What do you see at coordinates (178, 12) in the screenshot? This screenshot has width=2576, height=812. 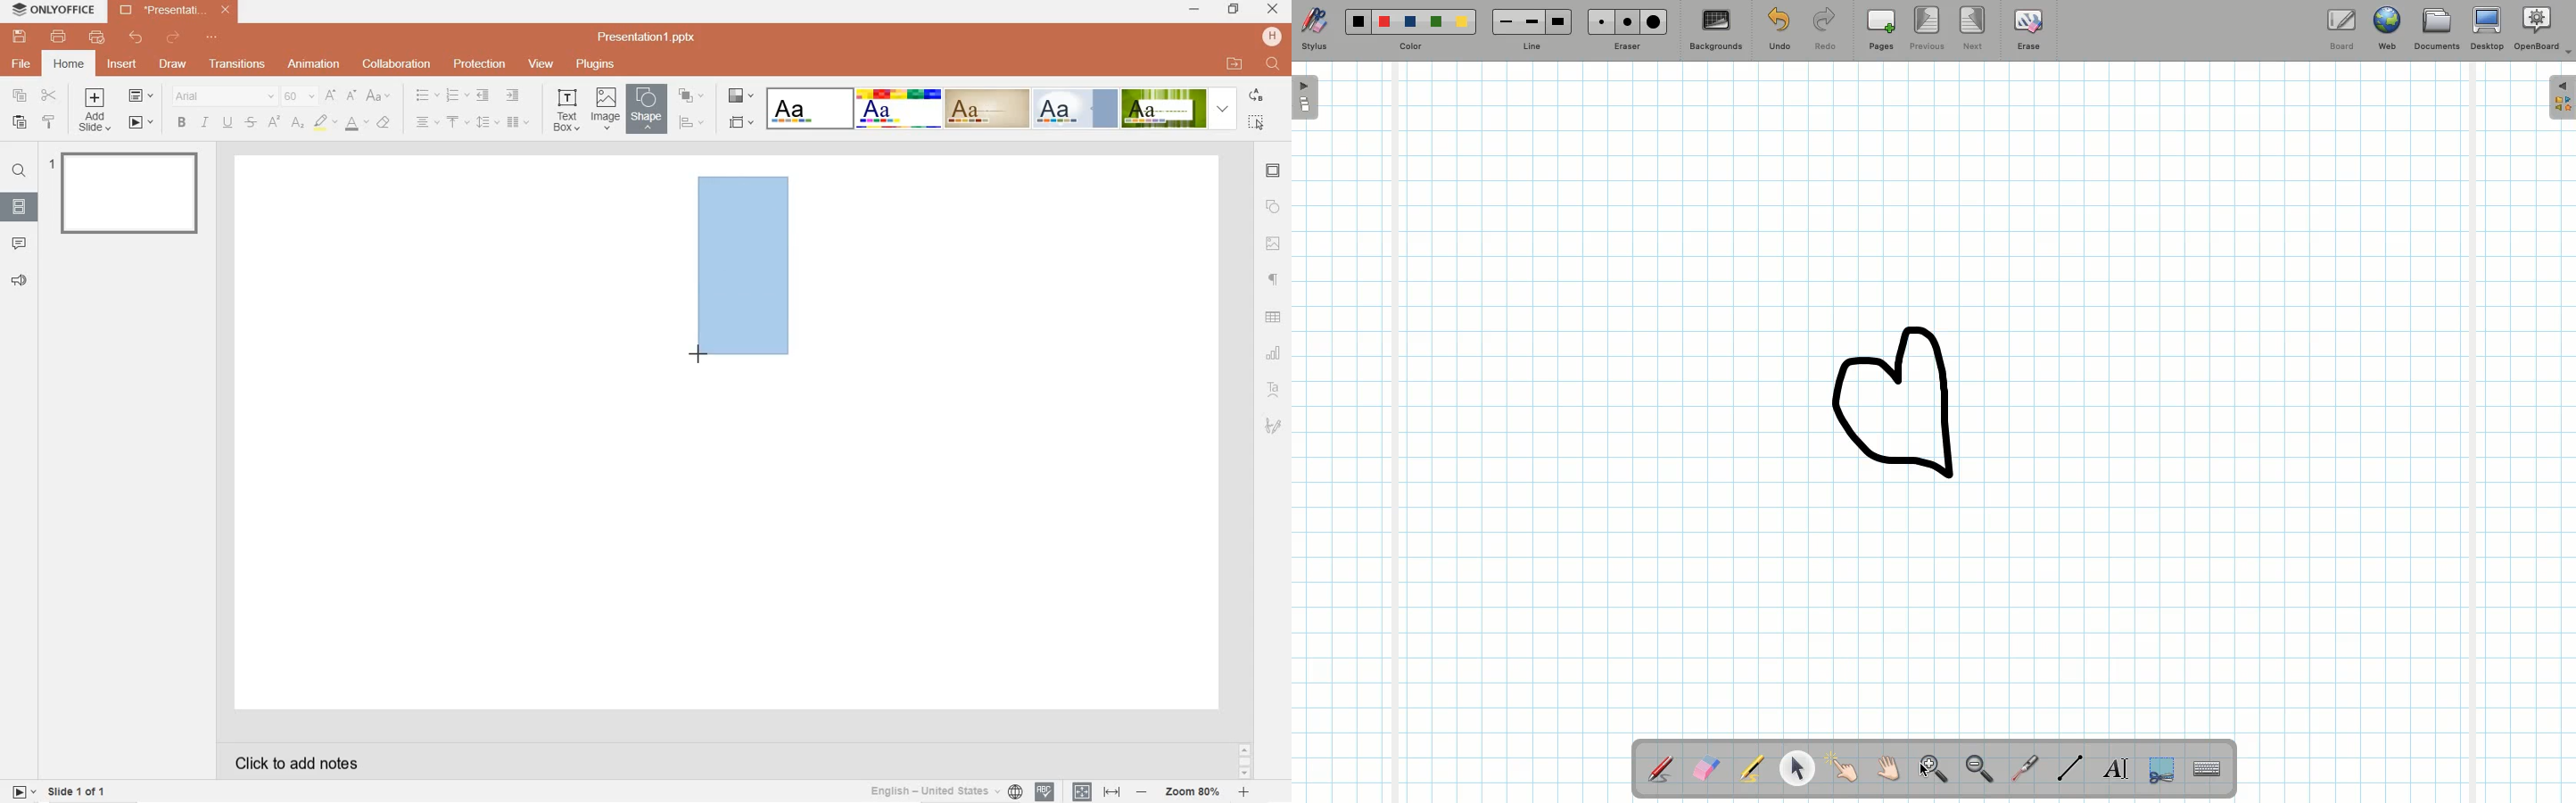 I see `*Presentation1.pptx` at bounding box center [178, 12].